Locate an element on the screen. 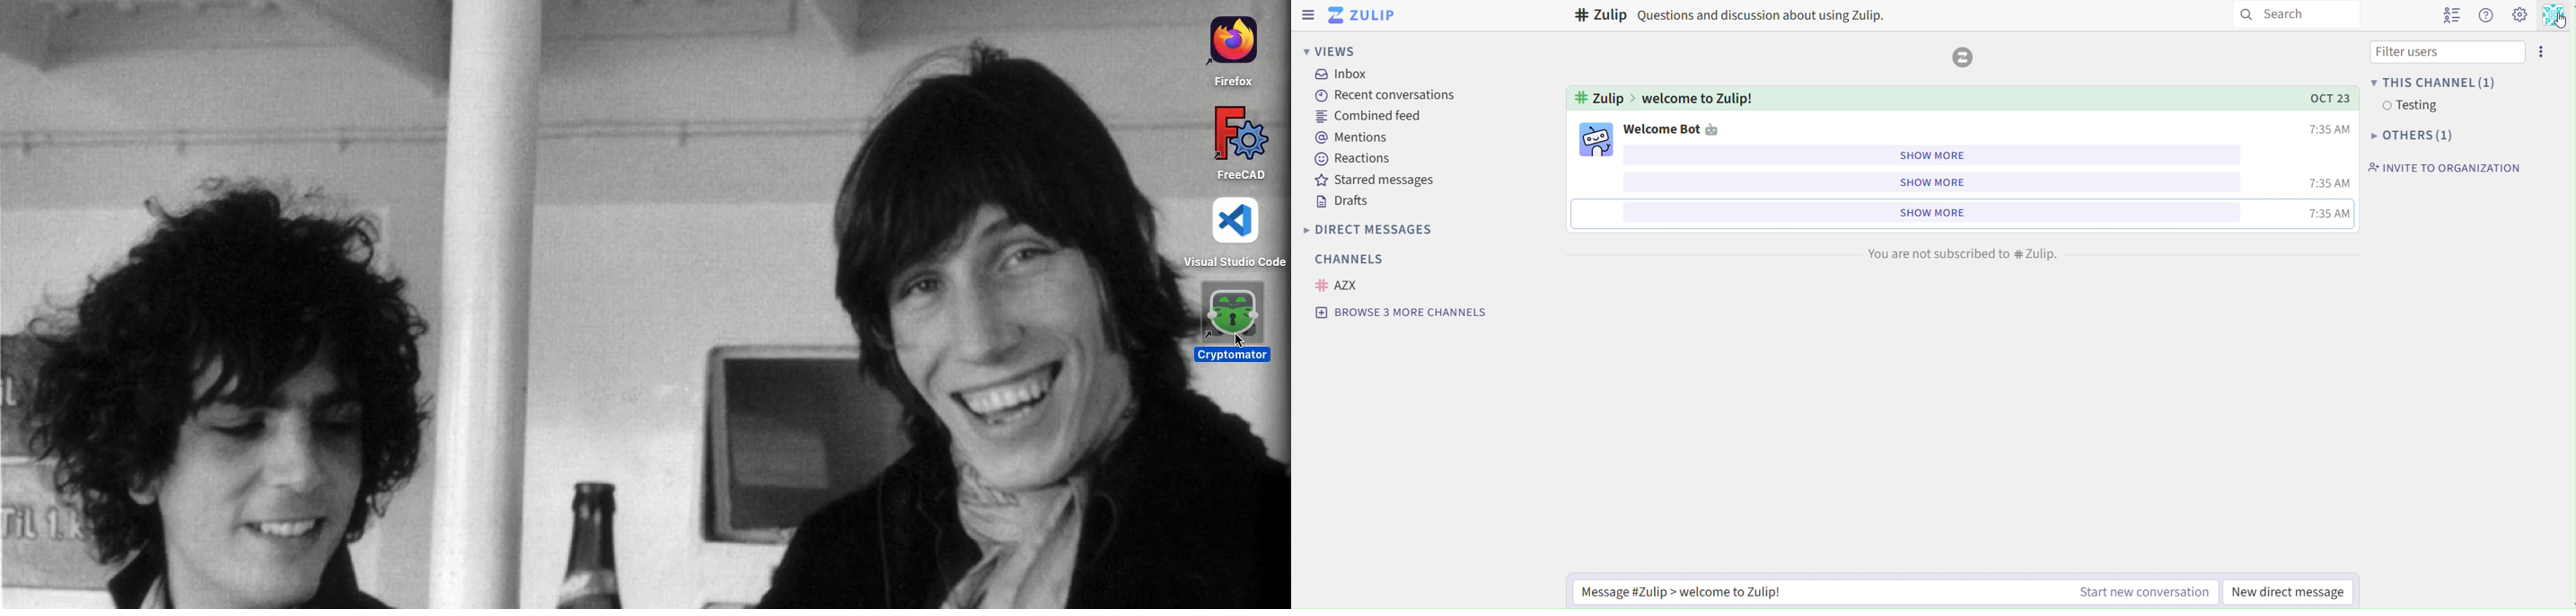 The width and height of the screenshot is (2576, 616). zulip is located at coordinates (1365, 15).